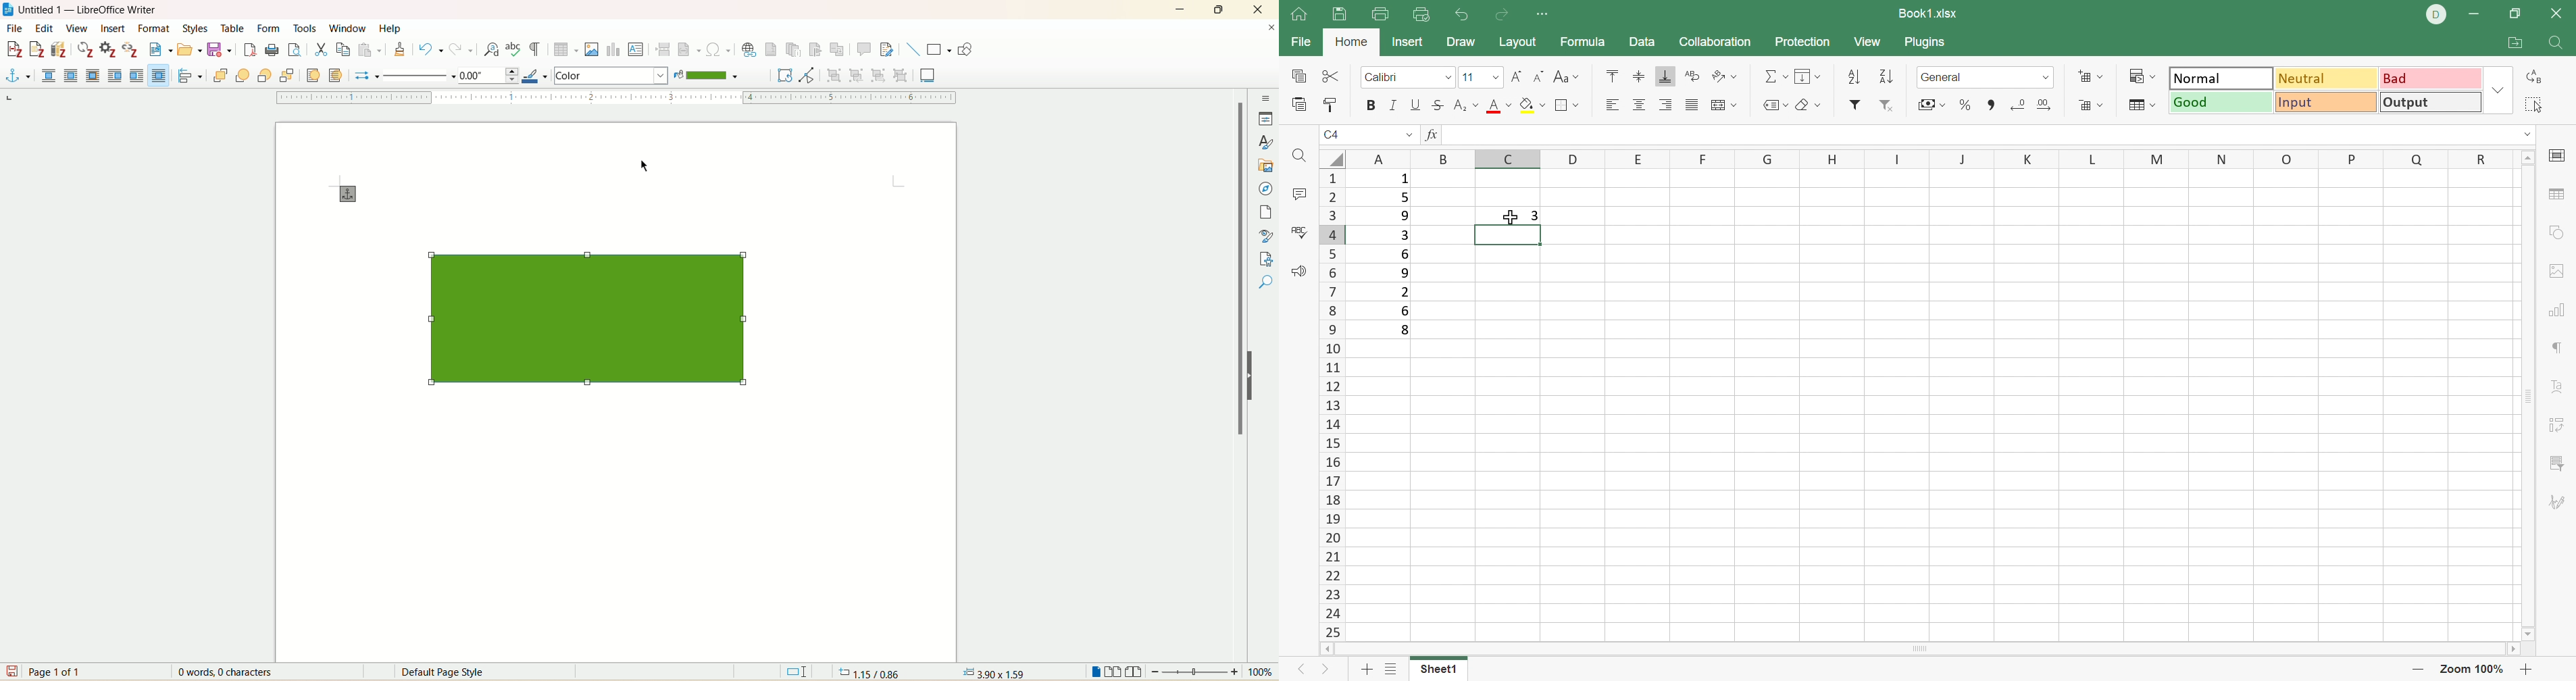 The height and width of the screenshot is (700, 2576). What do you see at coordinates (245, 75) in the screenshot?
I see `front one` at bounding box center [245, 75].